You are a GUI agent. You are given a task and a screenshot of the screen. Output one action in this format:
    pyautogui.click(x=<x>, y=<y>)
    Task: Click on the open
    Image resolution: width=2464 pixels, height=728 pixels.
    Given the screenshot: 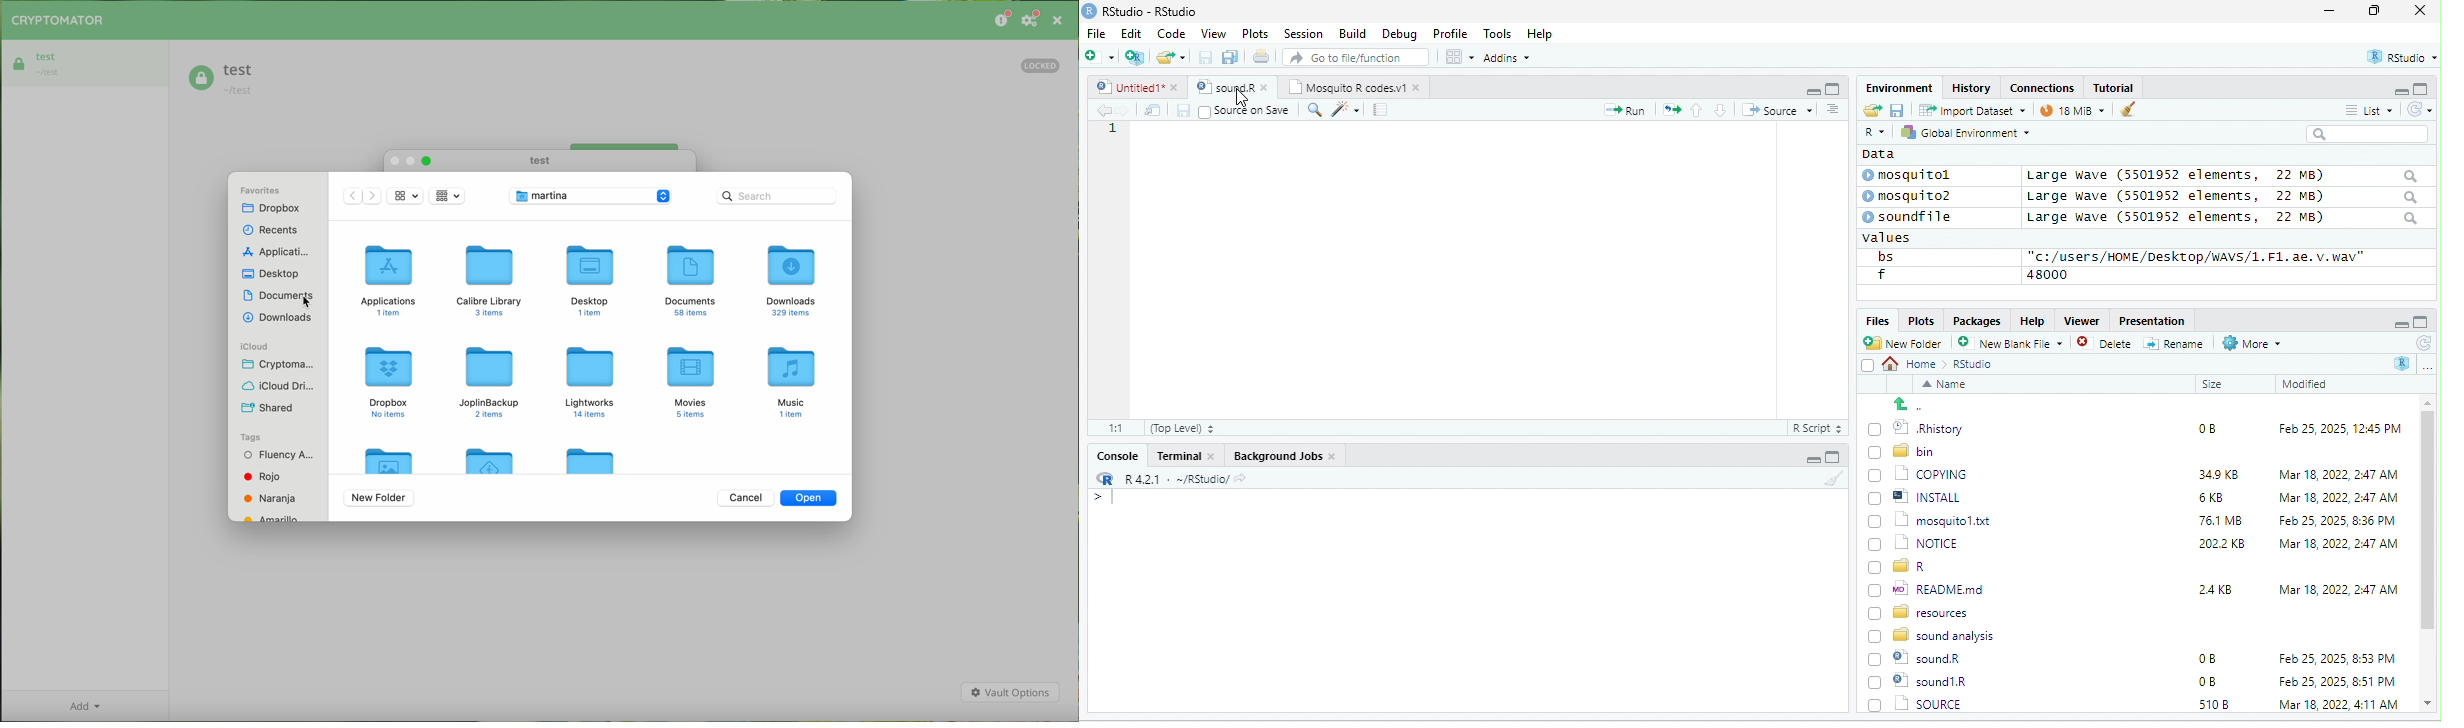 What is the action you would take?
    pyautogui.click(x=1871, y=111)
    